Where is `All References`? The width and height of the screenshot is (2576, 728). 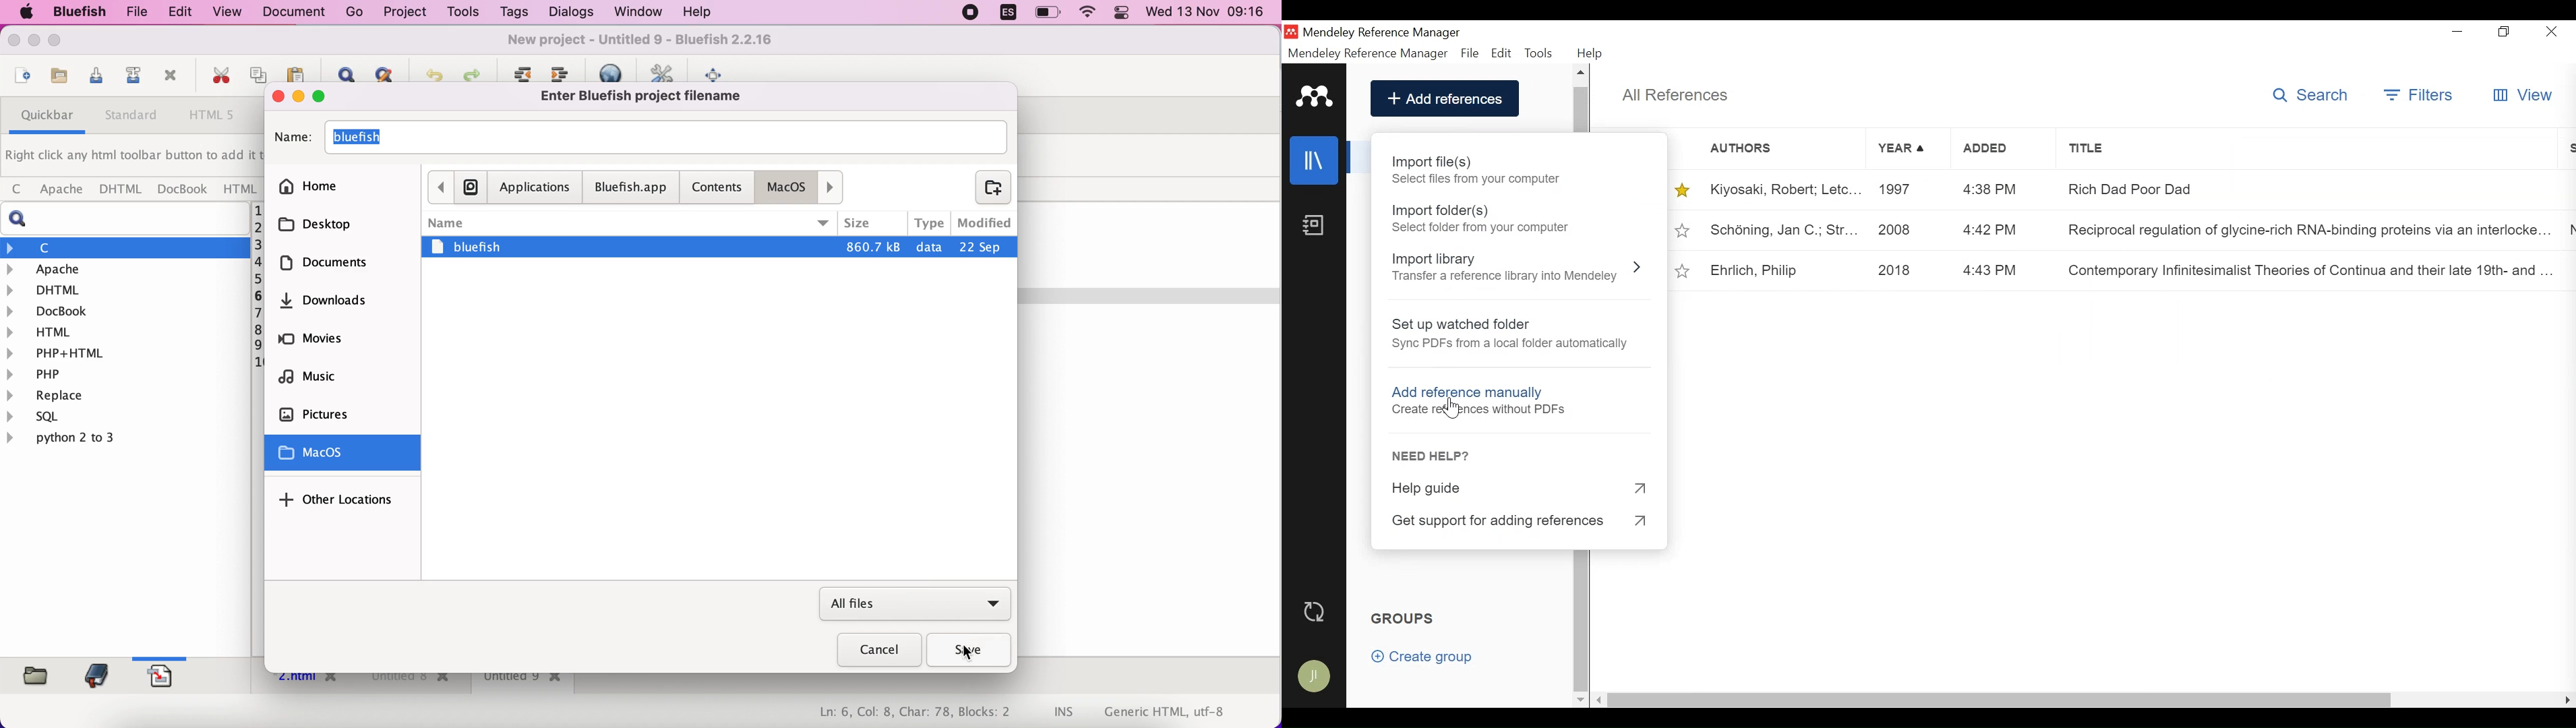
All References is located at coordinates (1675, 95).